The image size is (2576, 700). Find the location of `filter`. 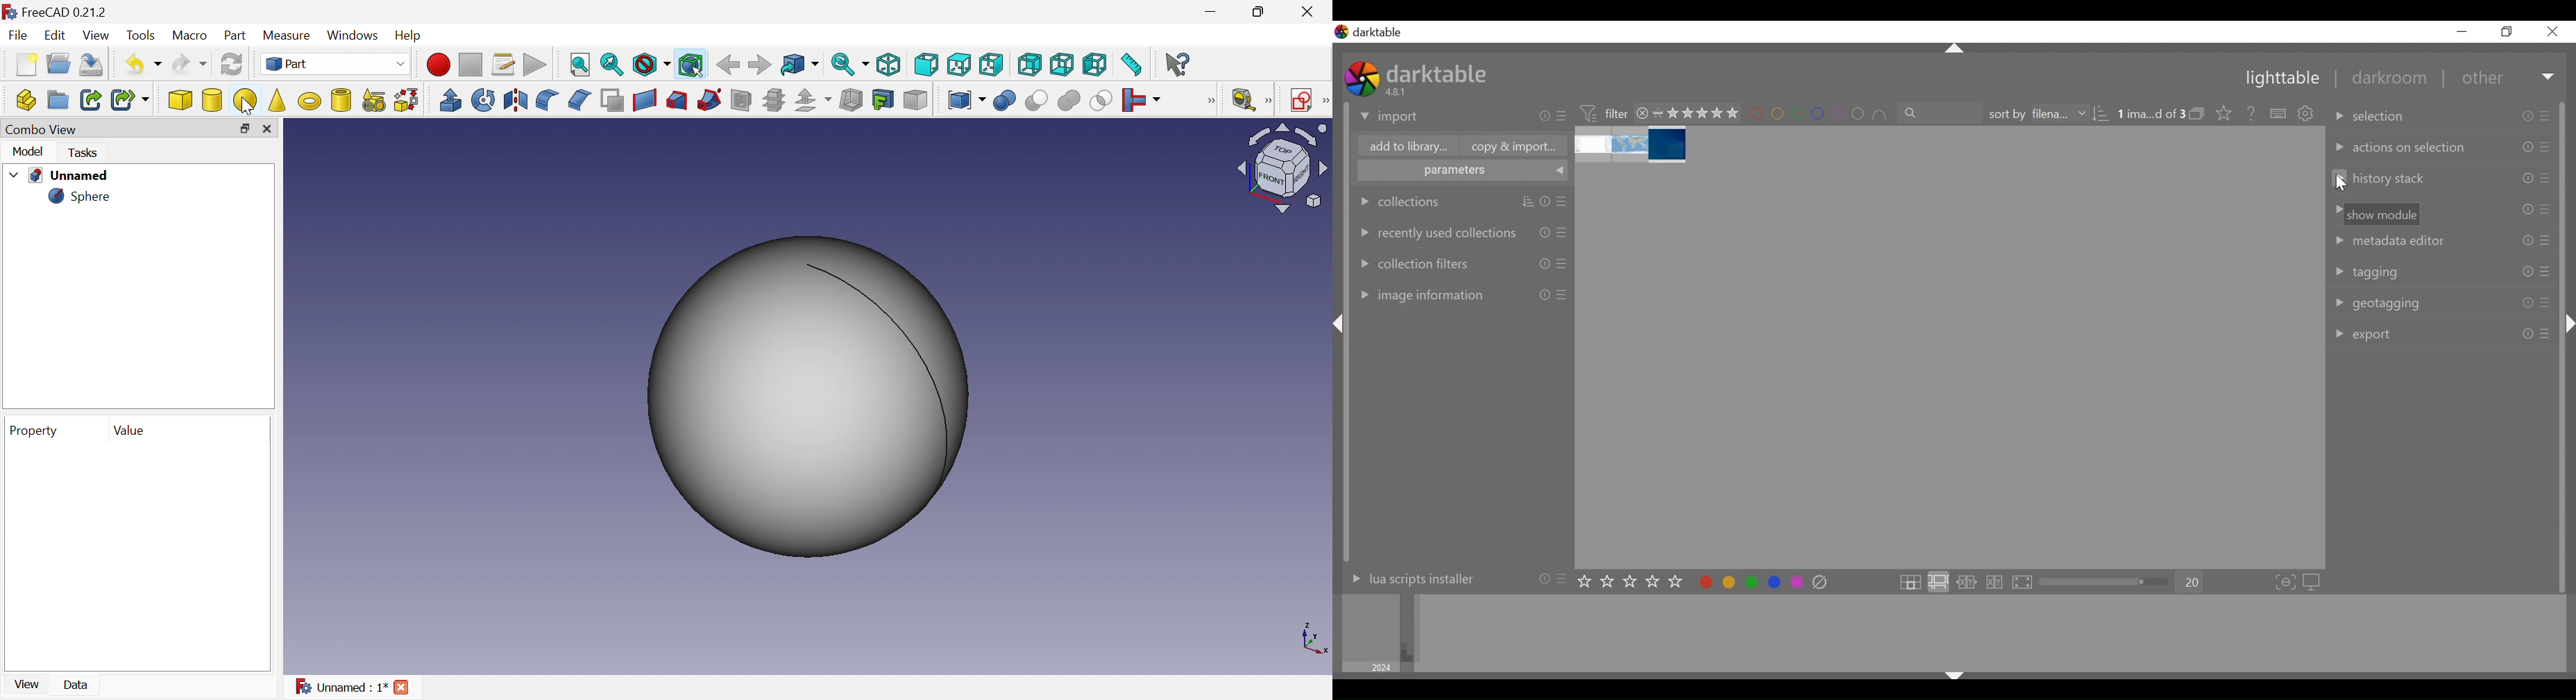

filter is located at coordinates (1603, 112).